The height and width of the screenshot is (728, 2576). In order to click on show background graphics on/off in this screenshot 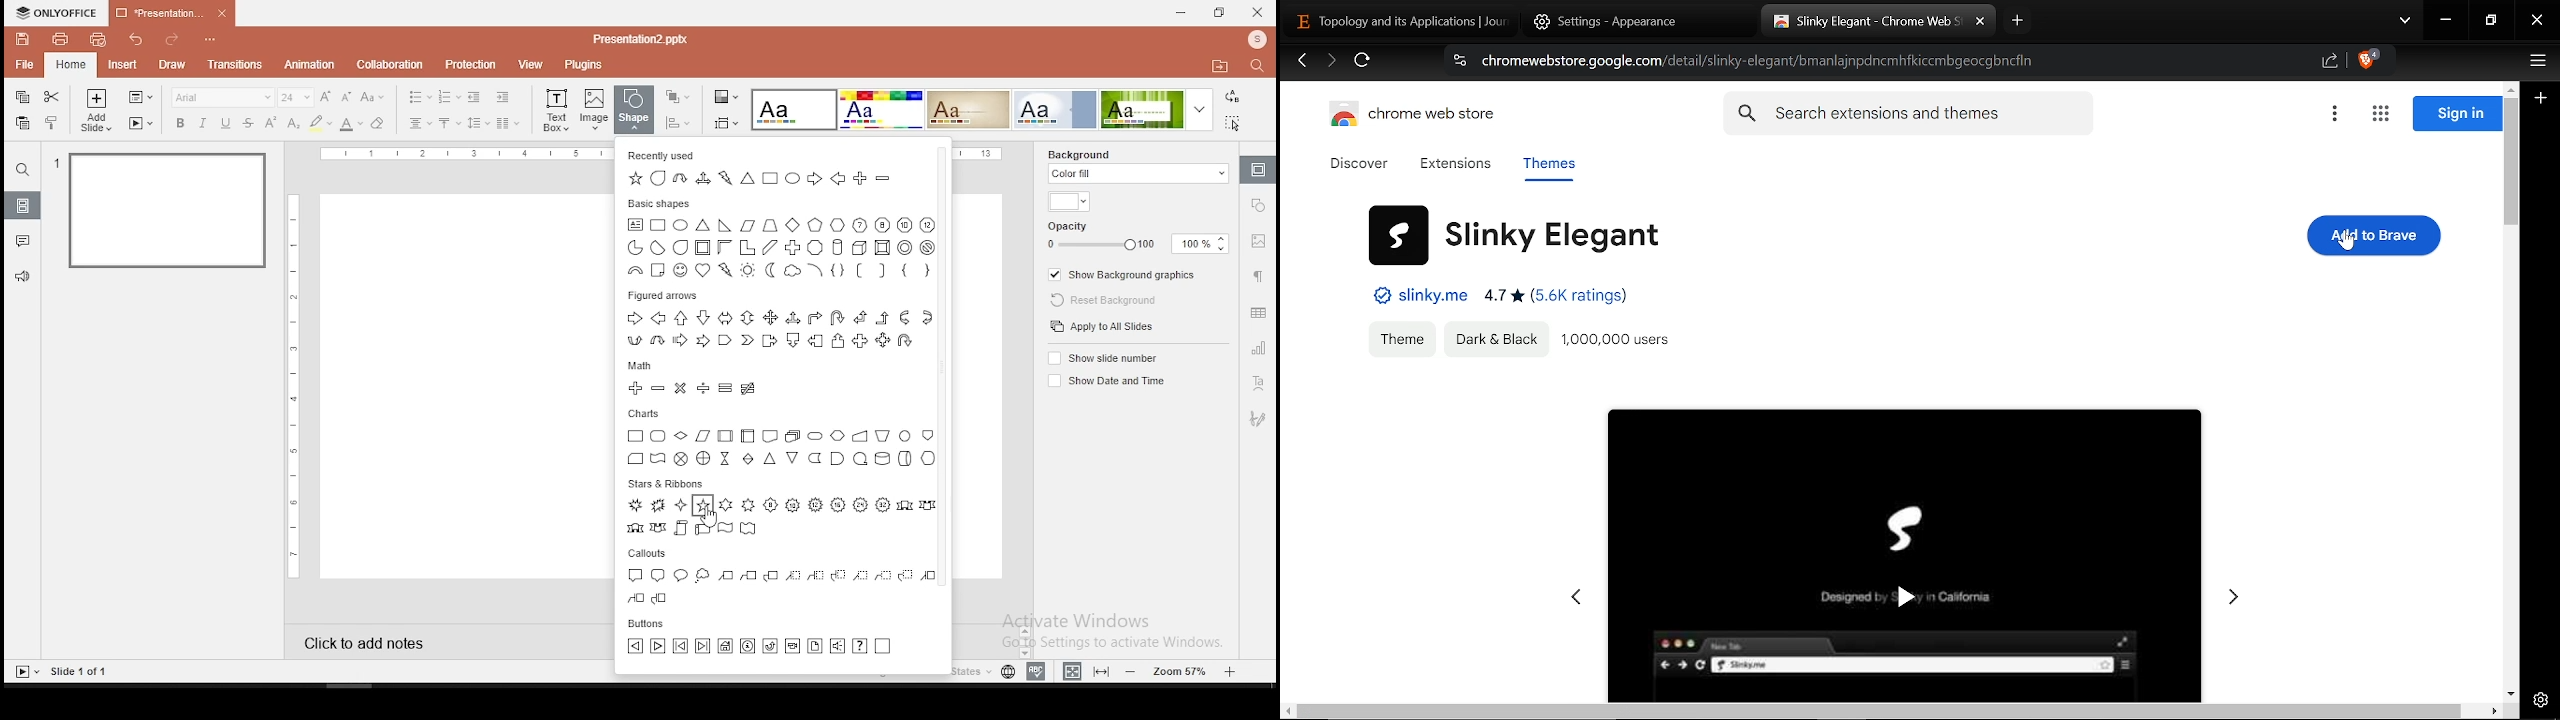, I will do `click(1125, 273)`.